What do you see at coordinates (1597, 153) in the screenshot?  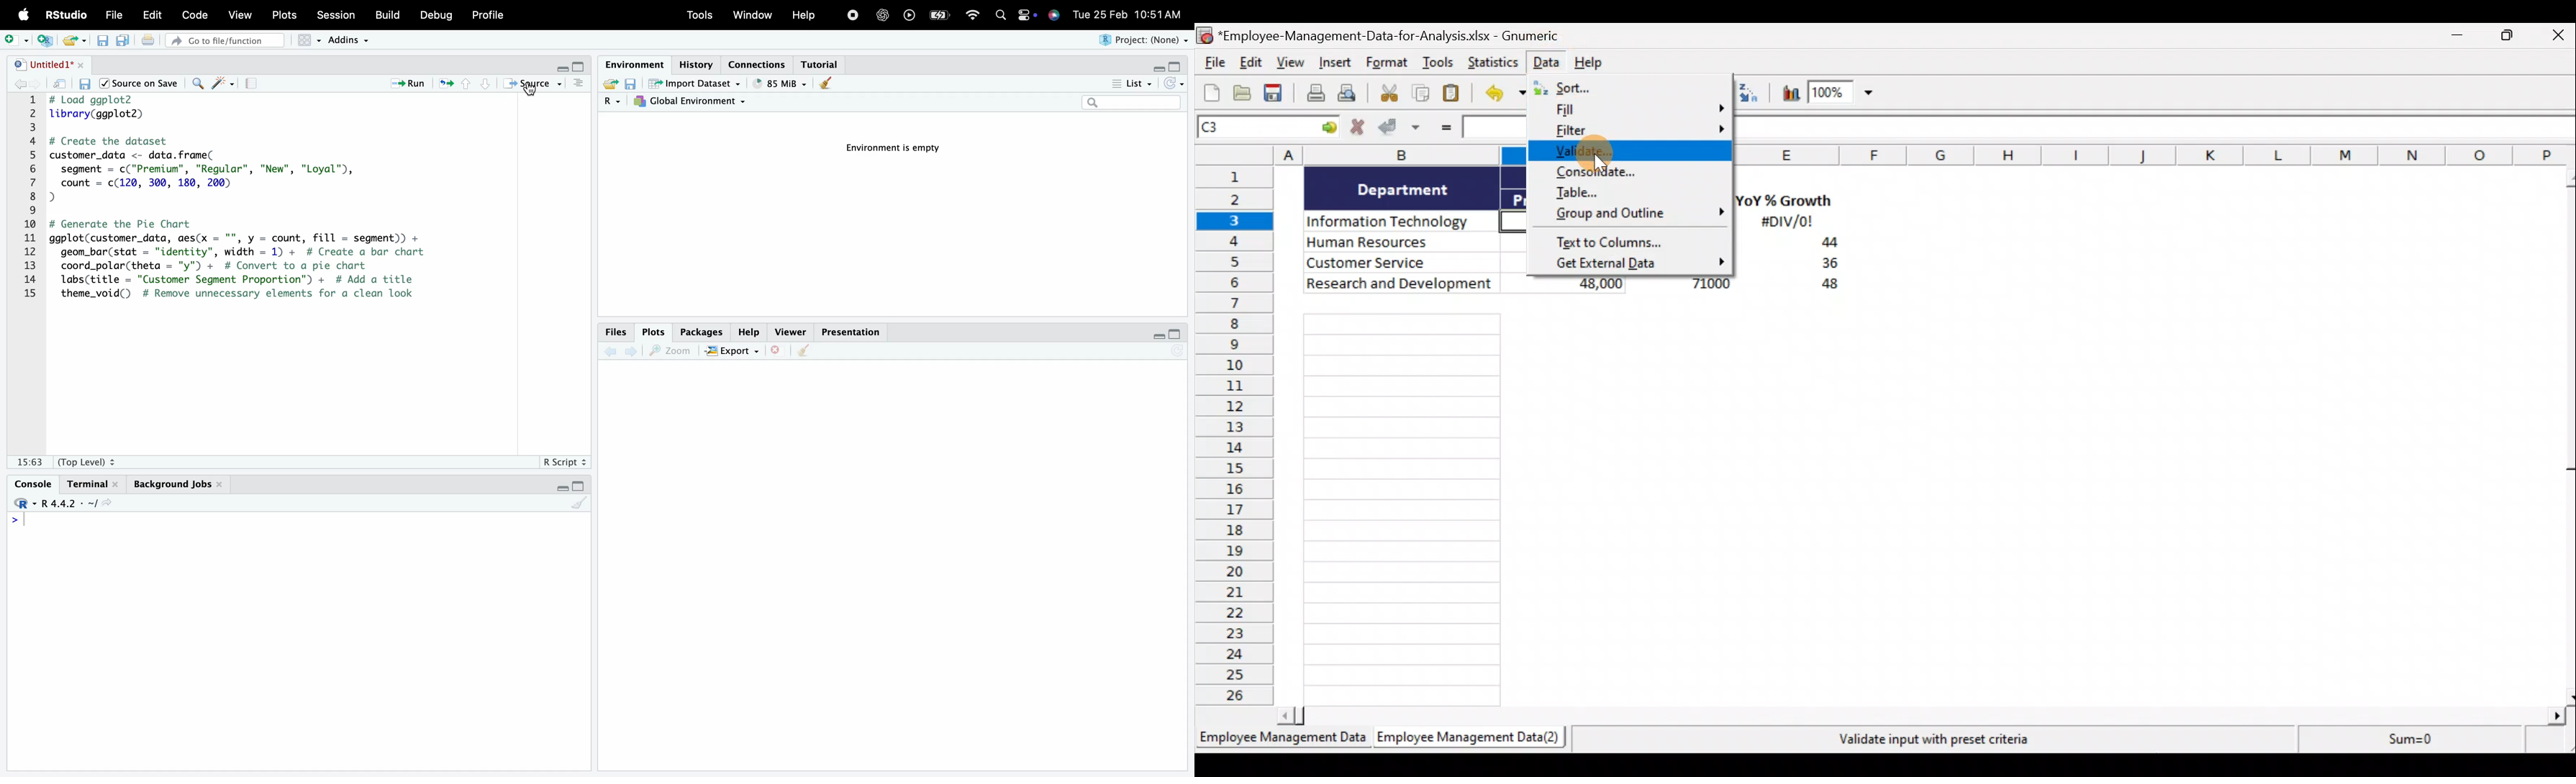 I see `Cursor` at bounding box center [1597, 153].